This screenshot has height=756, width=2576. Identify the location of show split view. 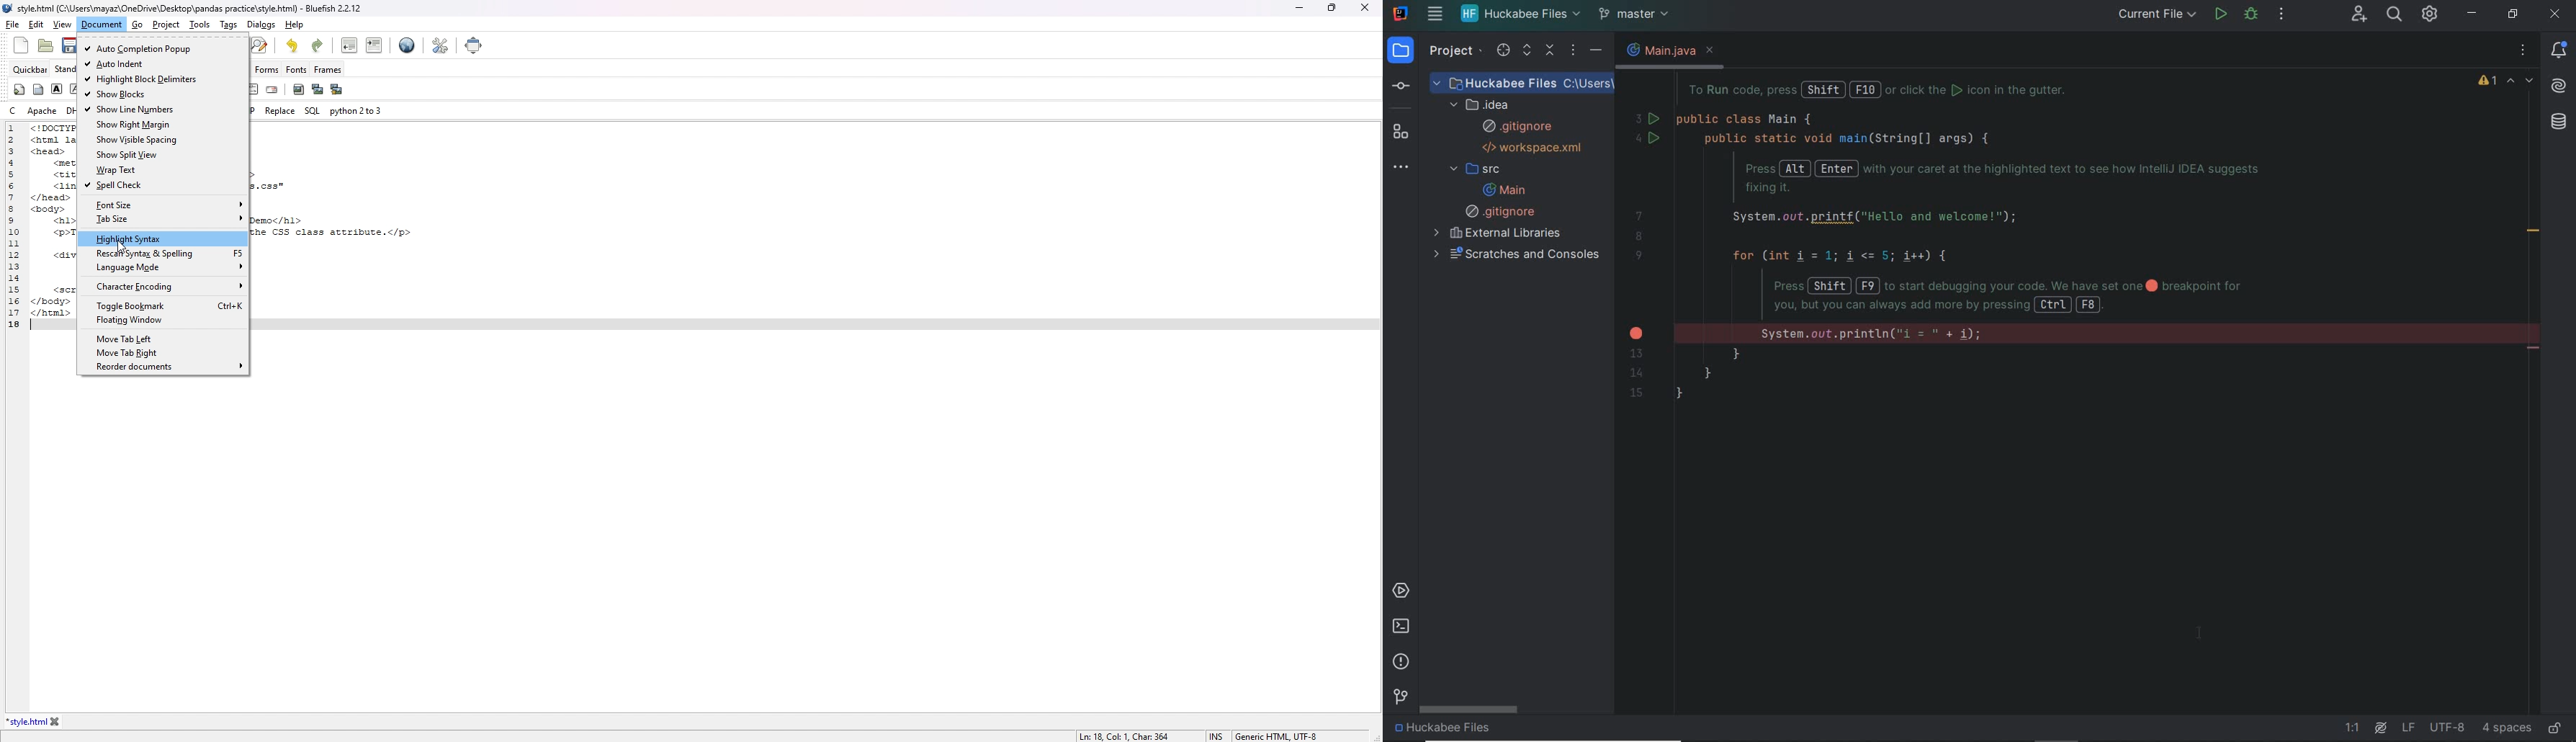
(162, 155).